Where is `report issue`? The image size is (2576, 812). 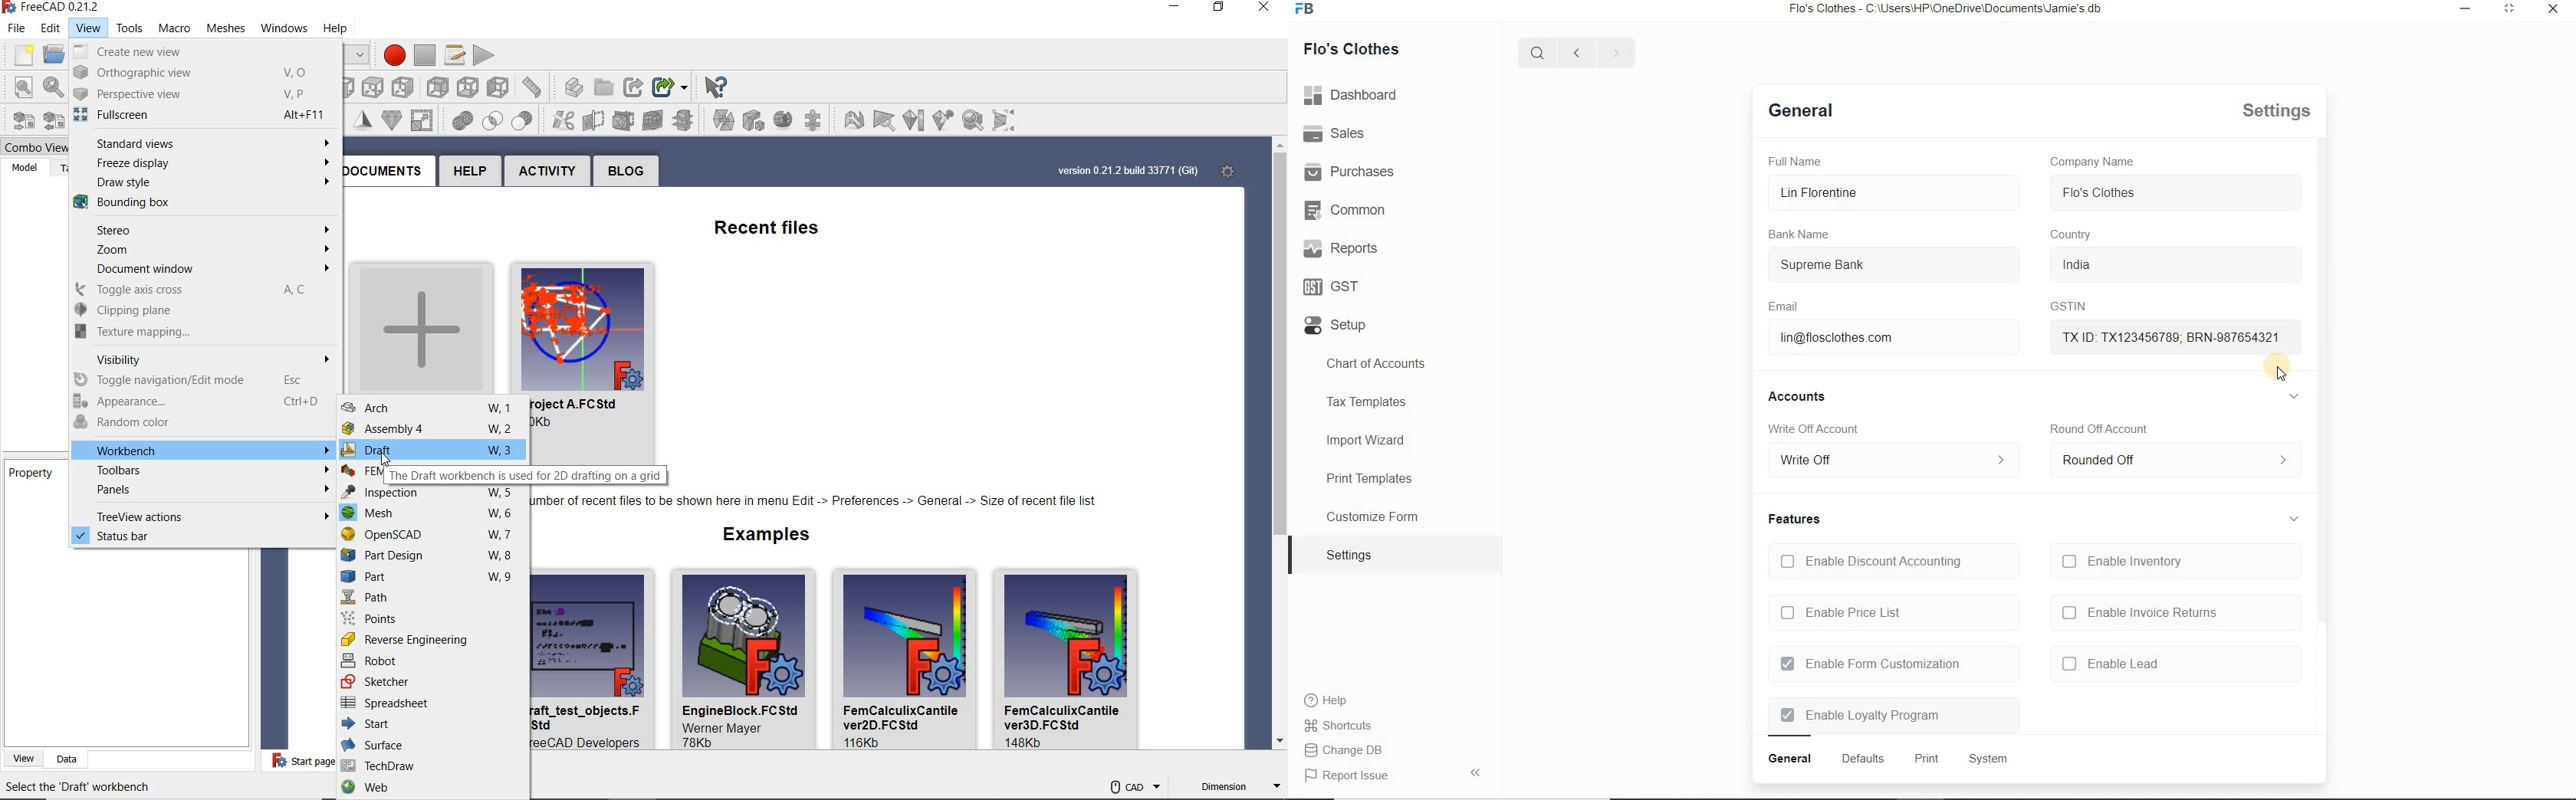 report issue is located at coordinates (1354, 776).